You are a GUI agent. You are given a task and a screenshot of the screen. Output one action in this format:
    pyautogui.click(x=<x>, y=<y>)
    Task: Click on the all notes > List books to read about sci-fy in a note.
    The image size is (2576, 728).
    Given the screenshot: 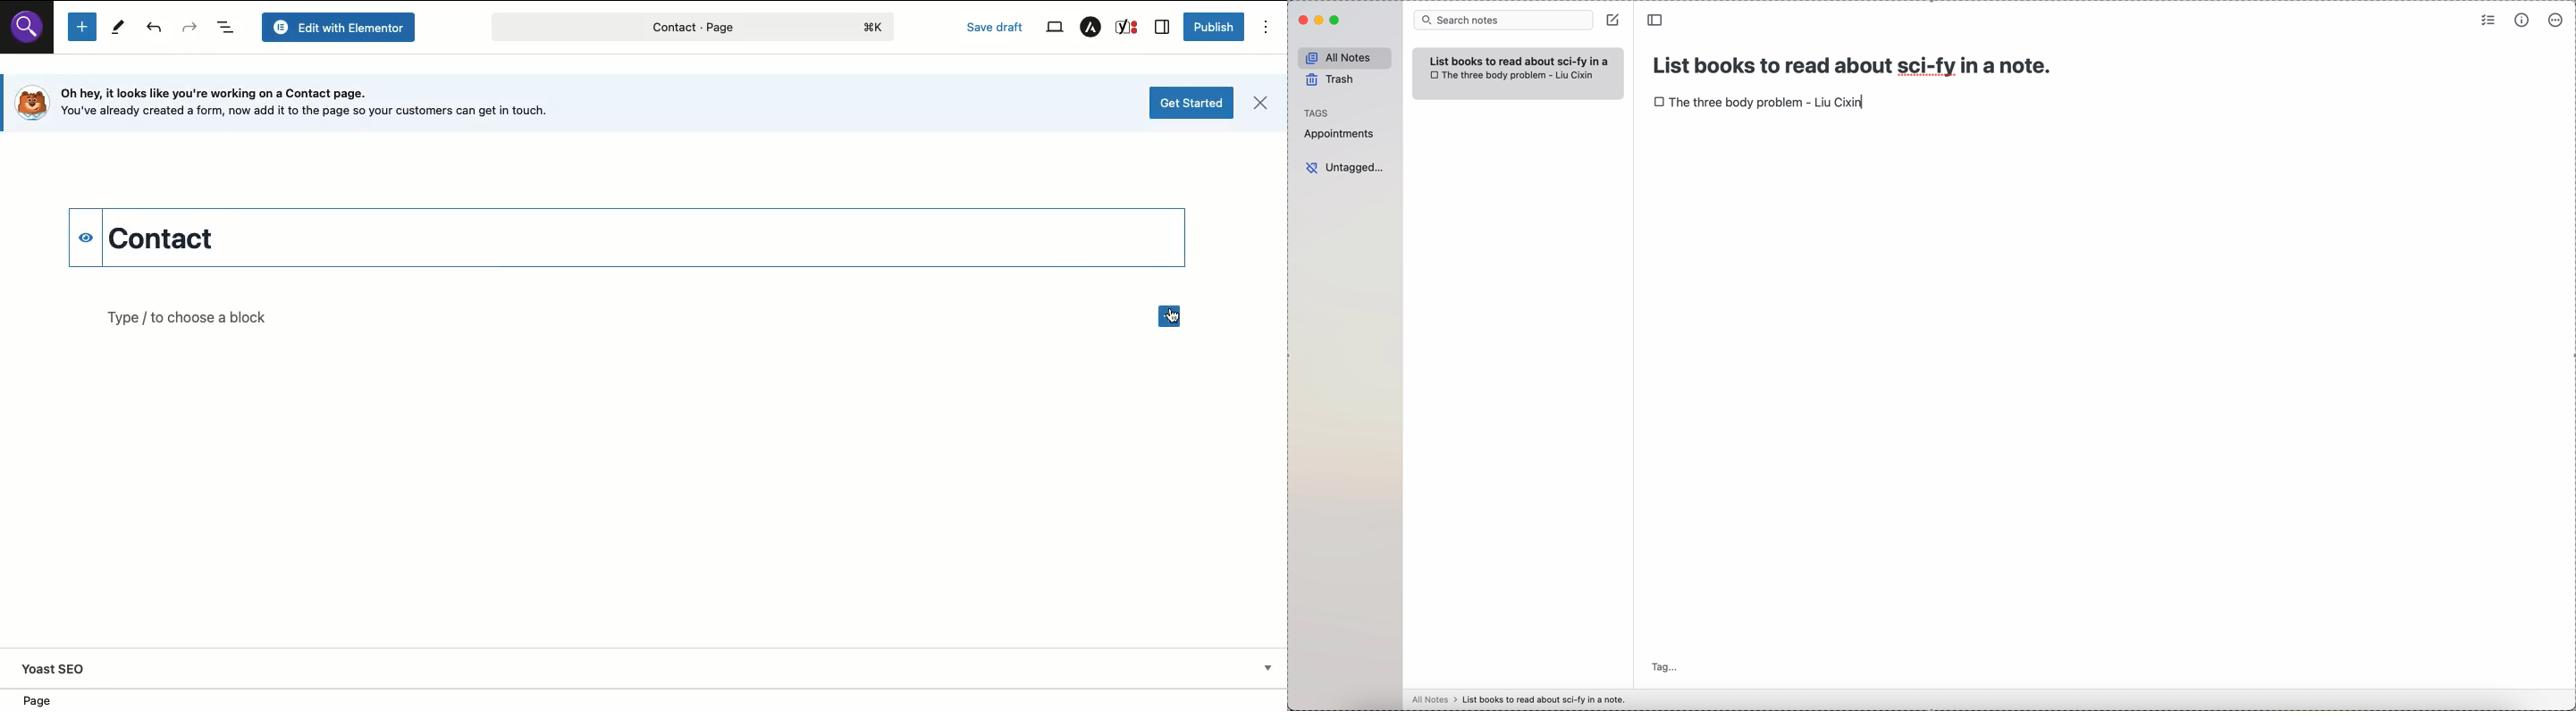 What is the action you would take?
    pyautogui.click(x=1522, y=699)
    